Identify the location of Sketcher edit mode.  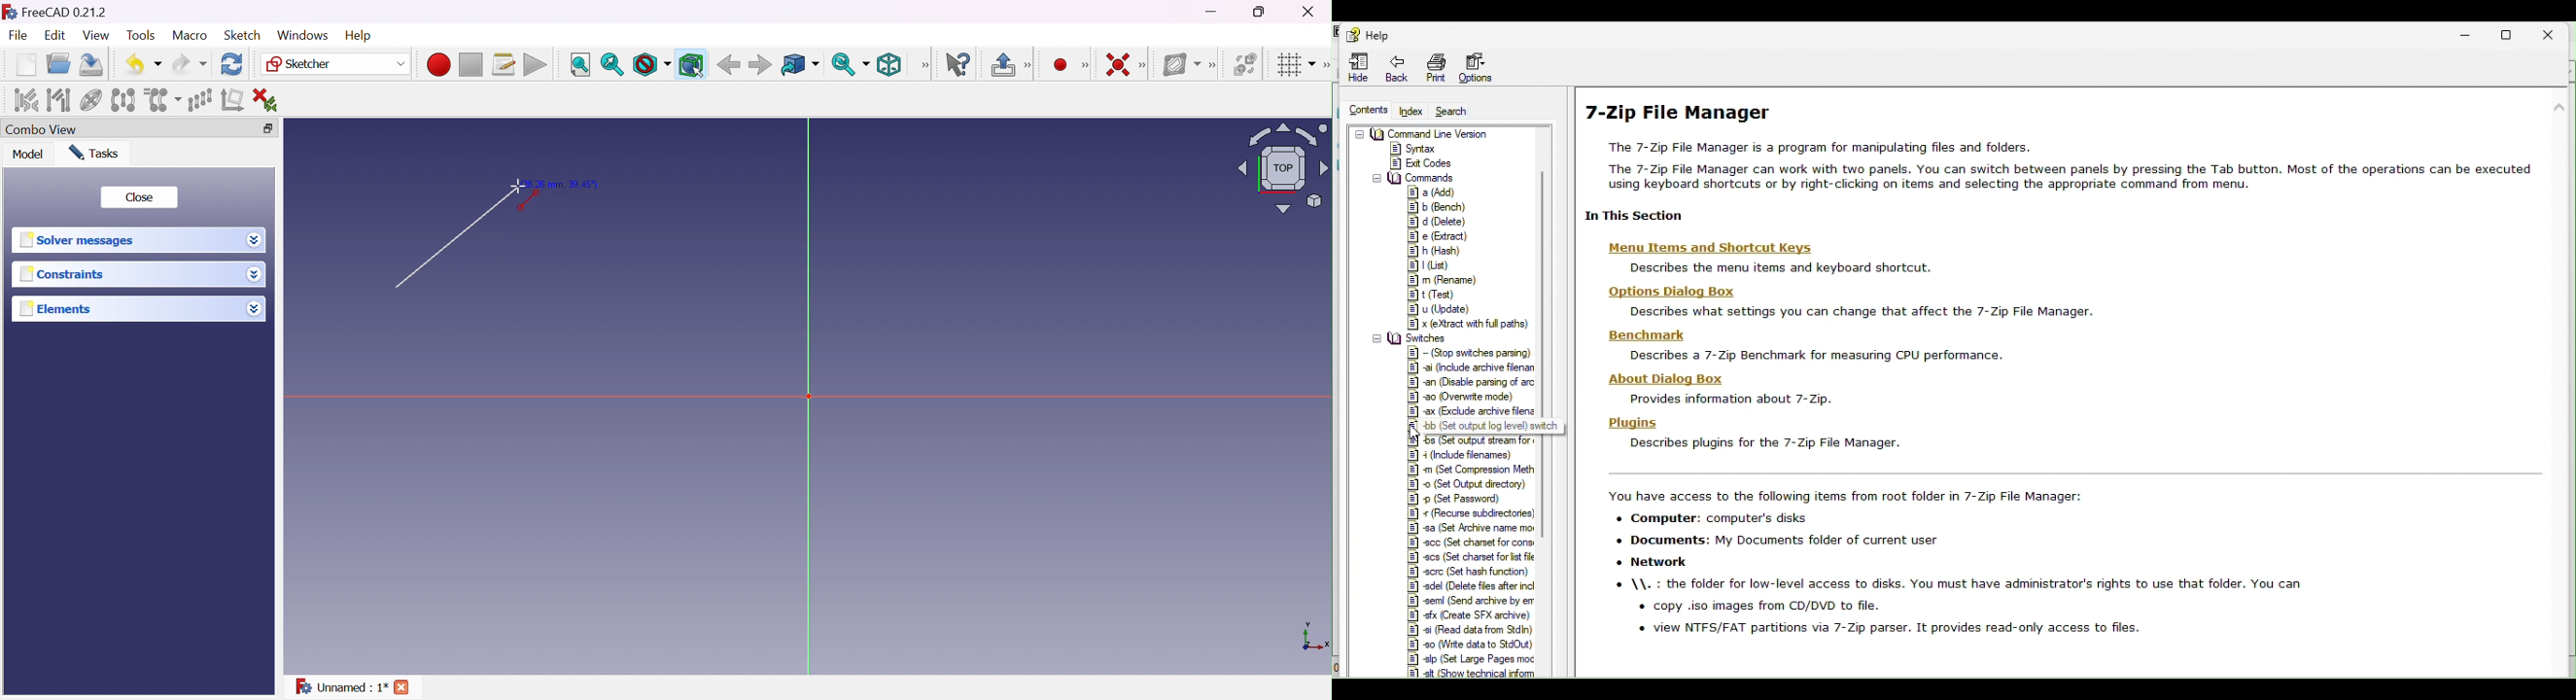
(1029, 66).